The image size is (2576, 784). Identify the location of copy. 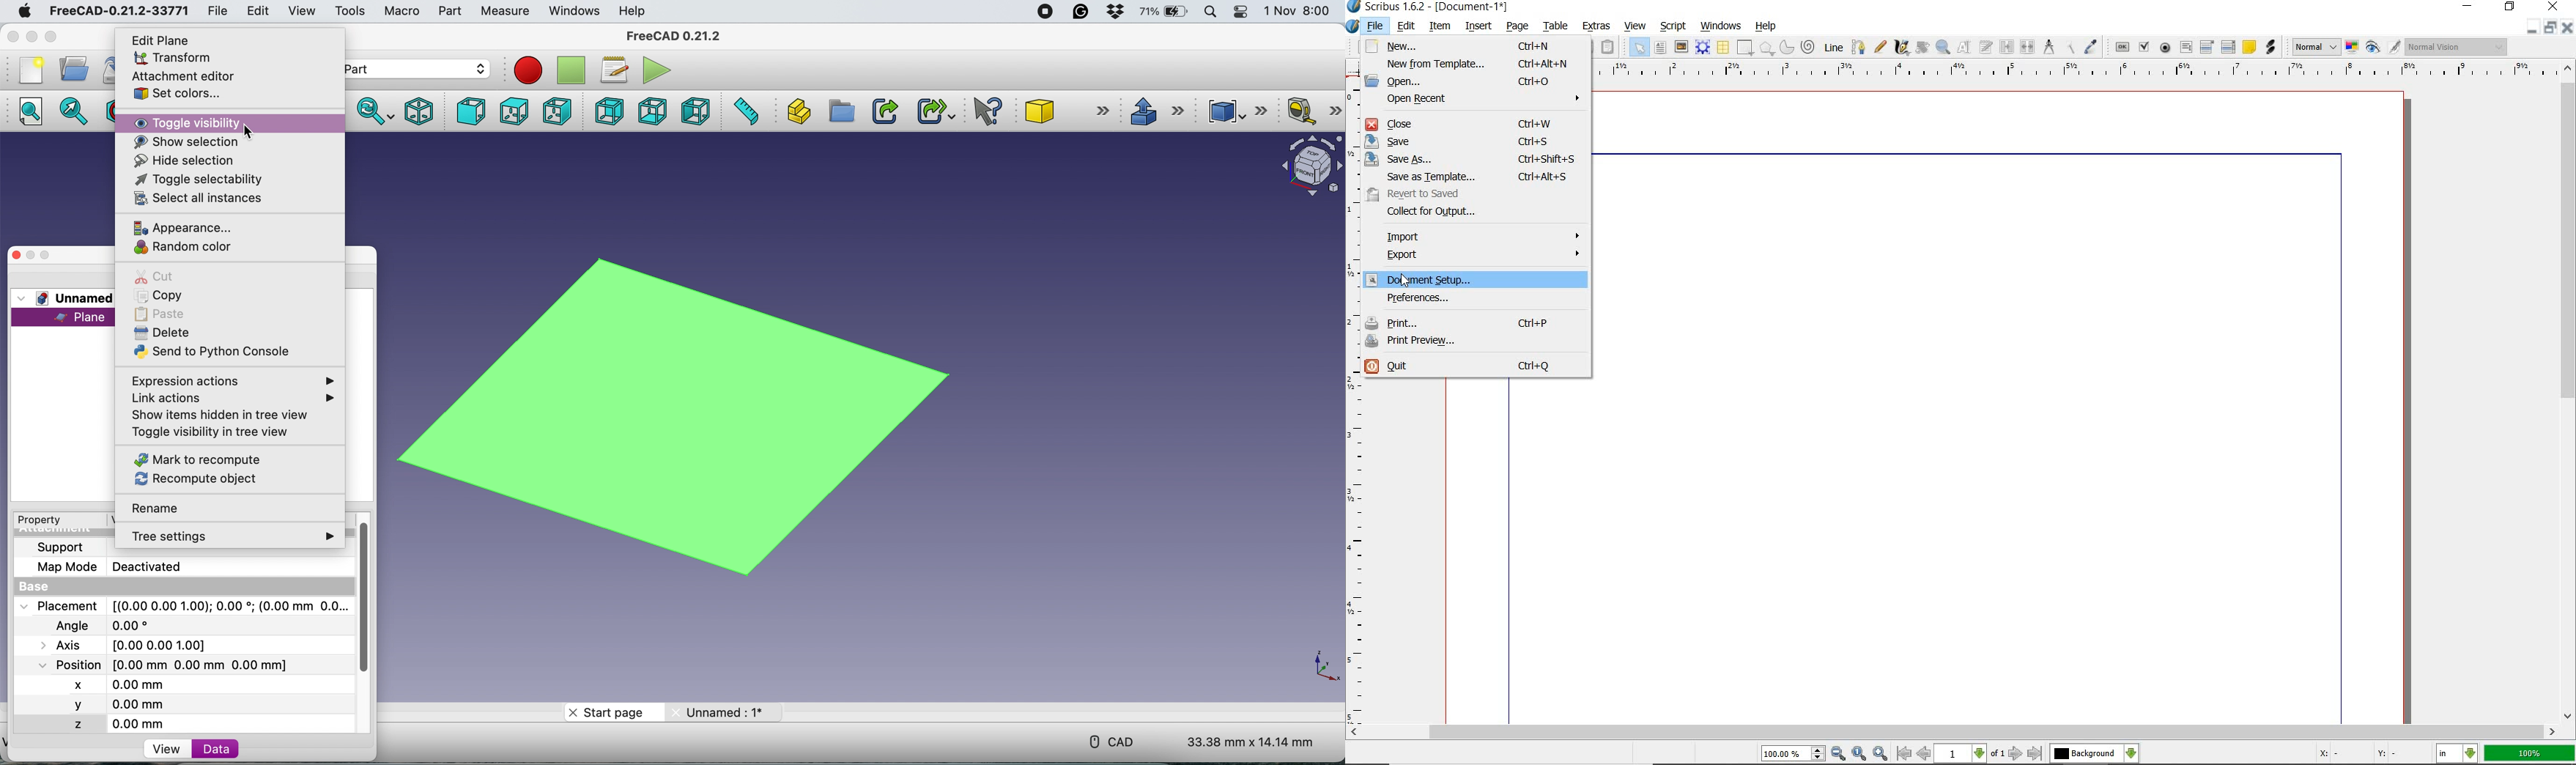
(1587, 47).